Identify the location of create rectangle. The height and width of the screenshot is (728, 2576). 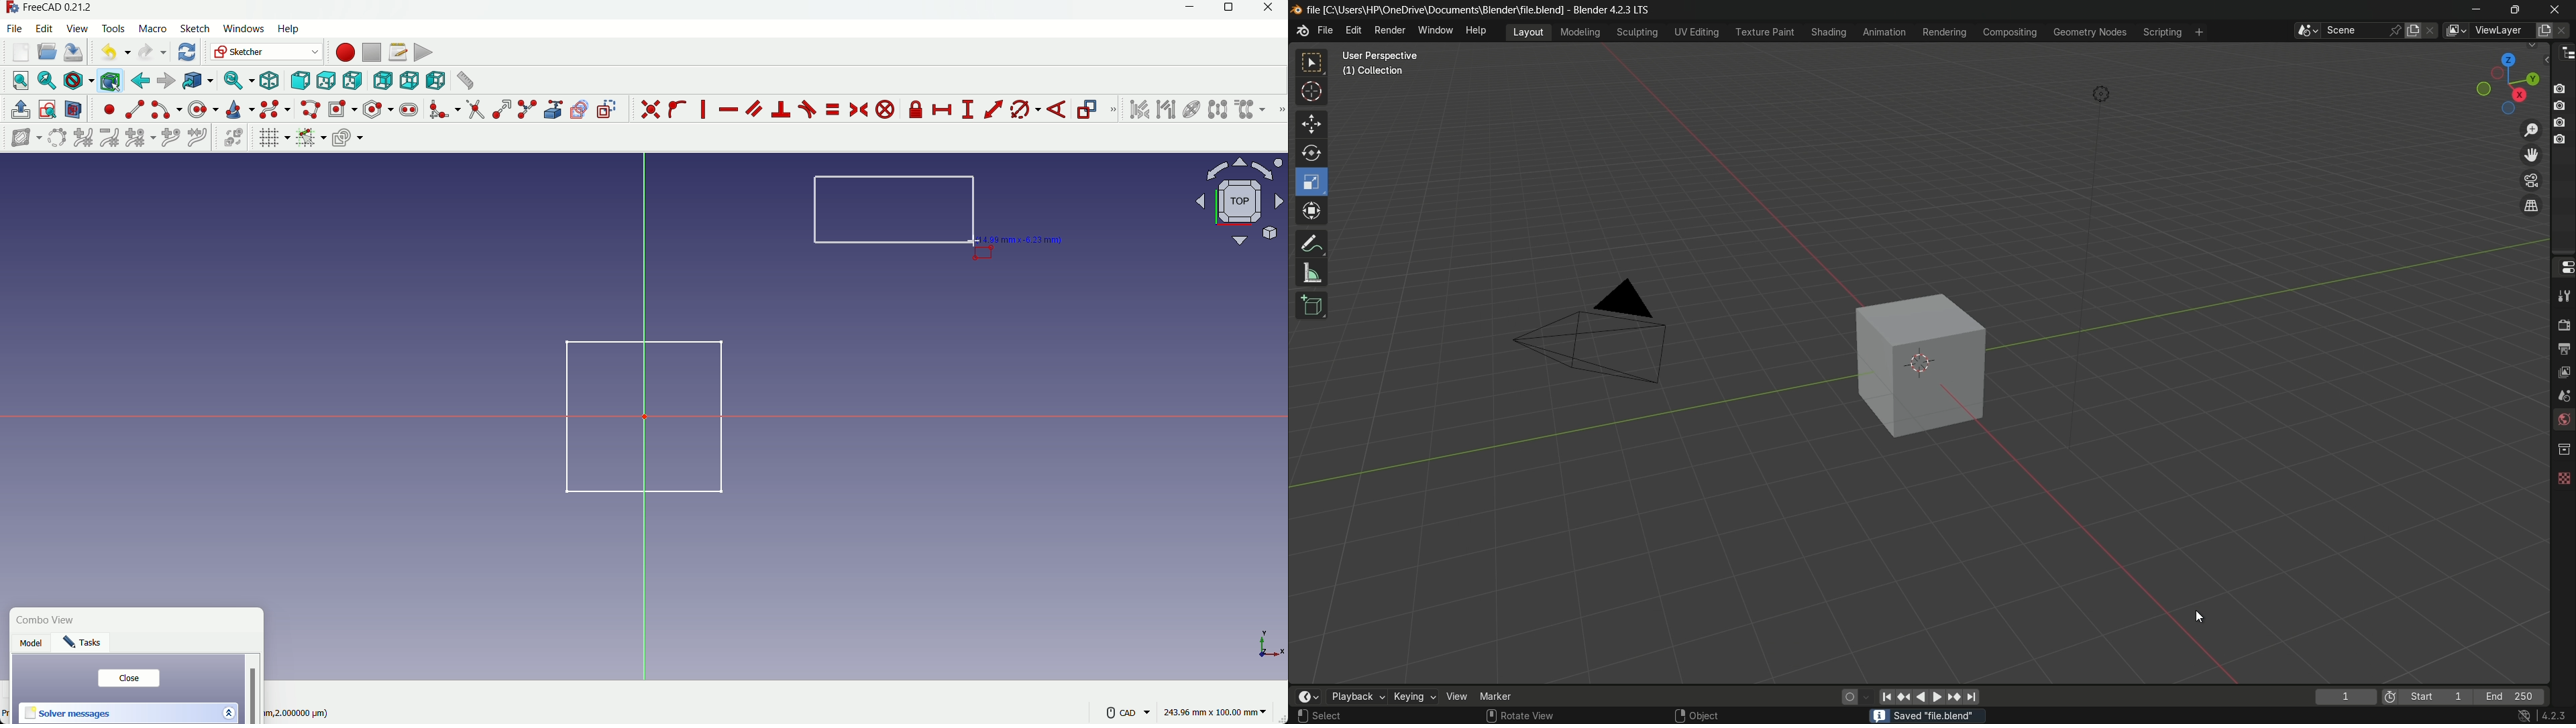
(341, 109).